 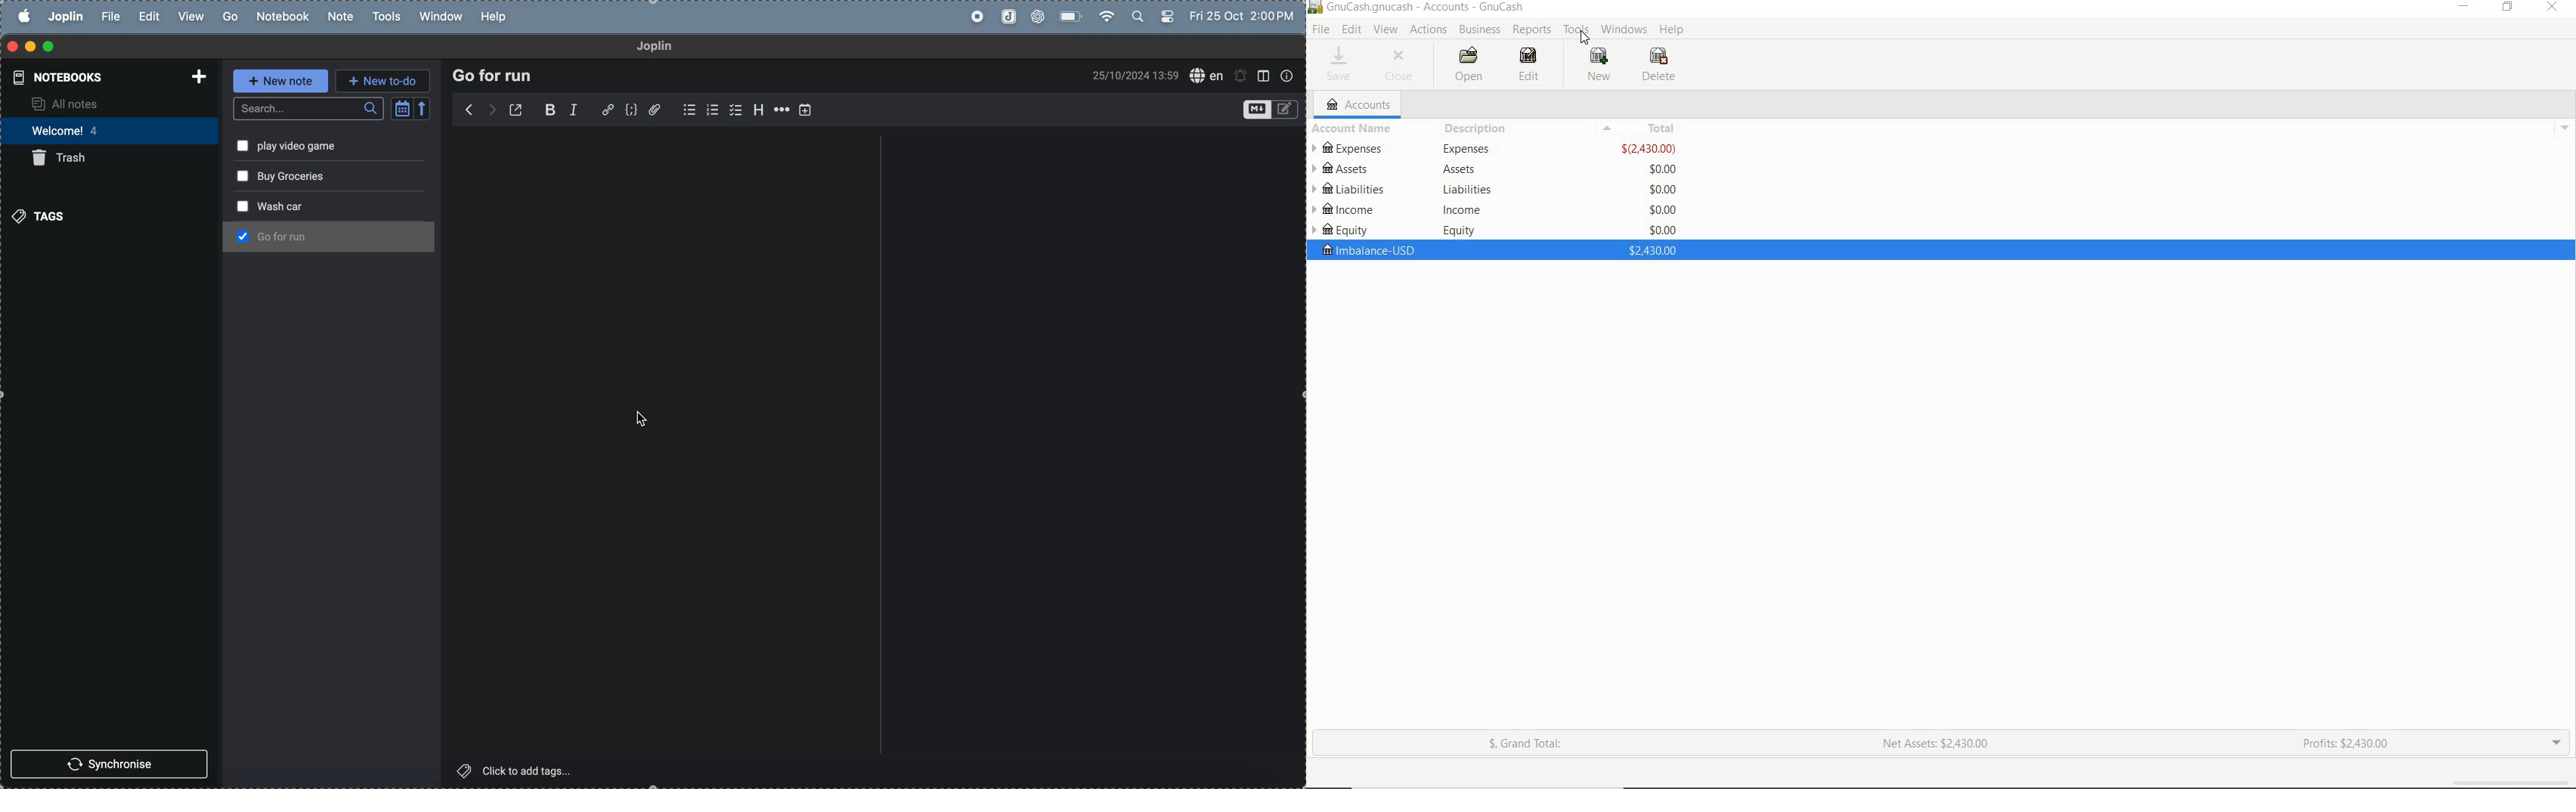 I want to click on play video games, so click(x=315, y=176).